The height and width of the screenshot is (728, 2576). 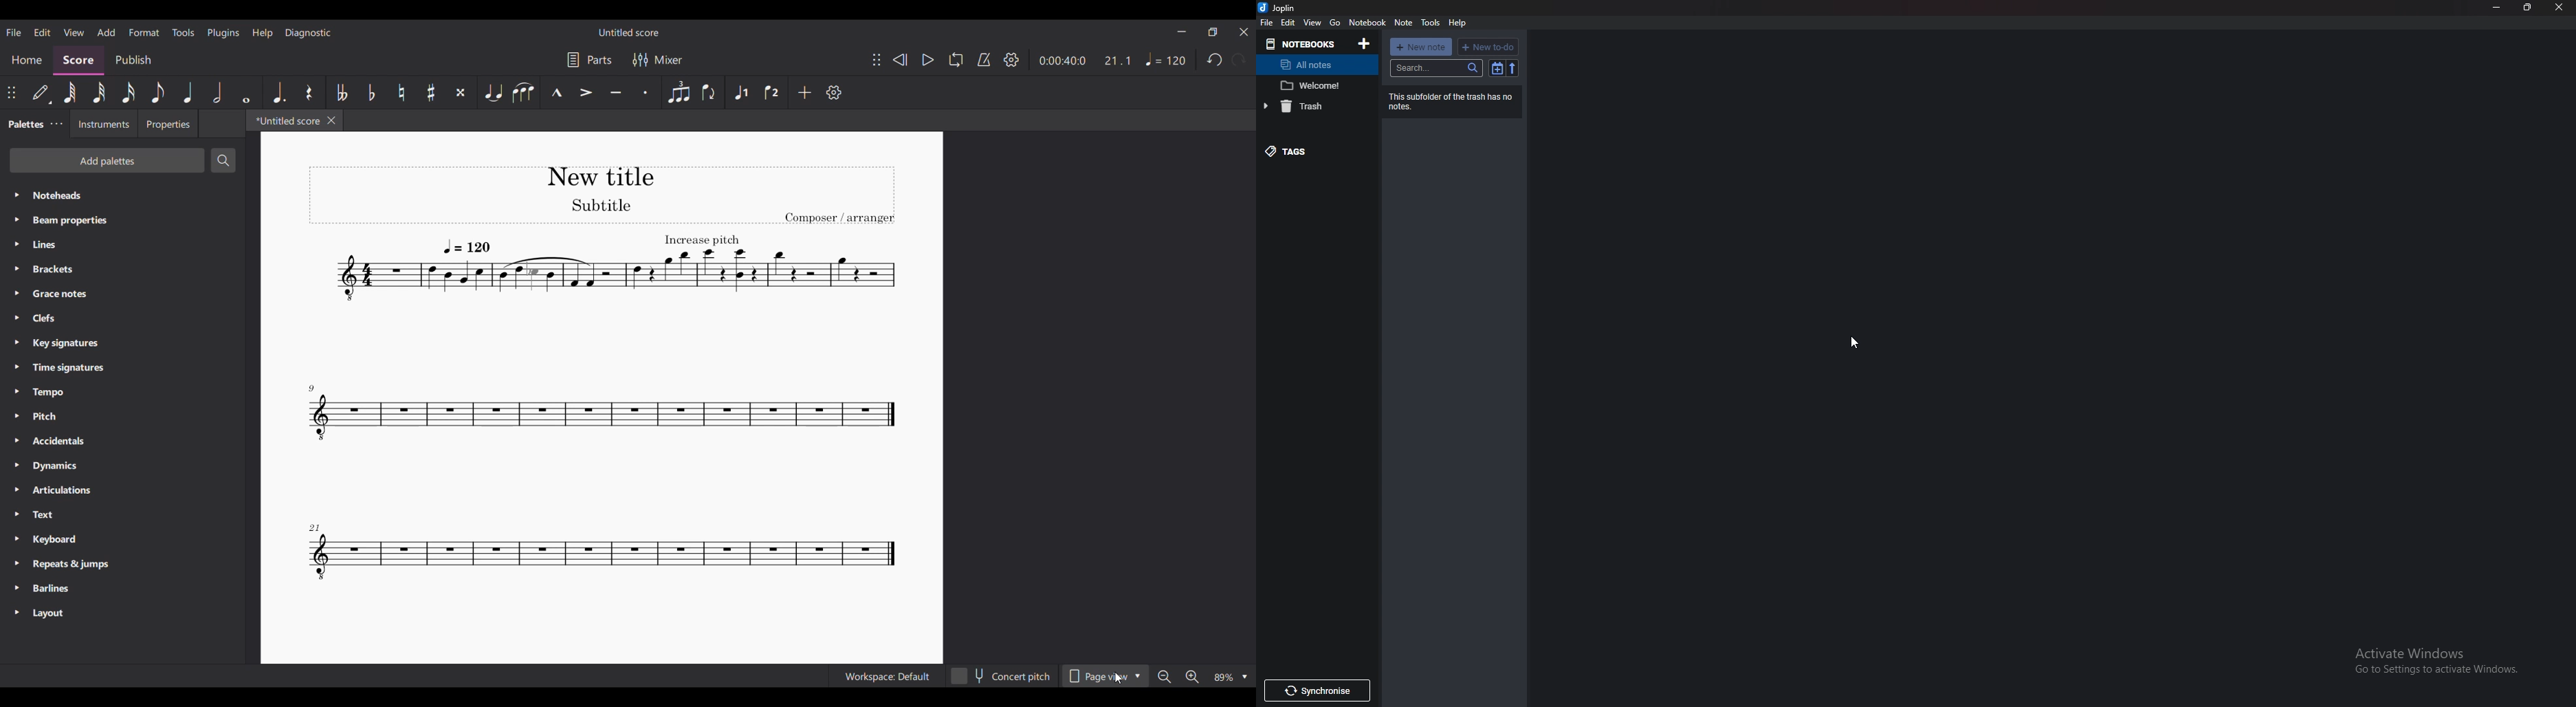 What do you see at coordinates (658, 60) in the screenshot?
I see `Mixer settings` at bounding box center [658, 60].